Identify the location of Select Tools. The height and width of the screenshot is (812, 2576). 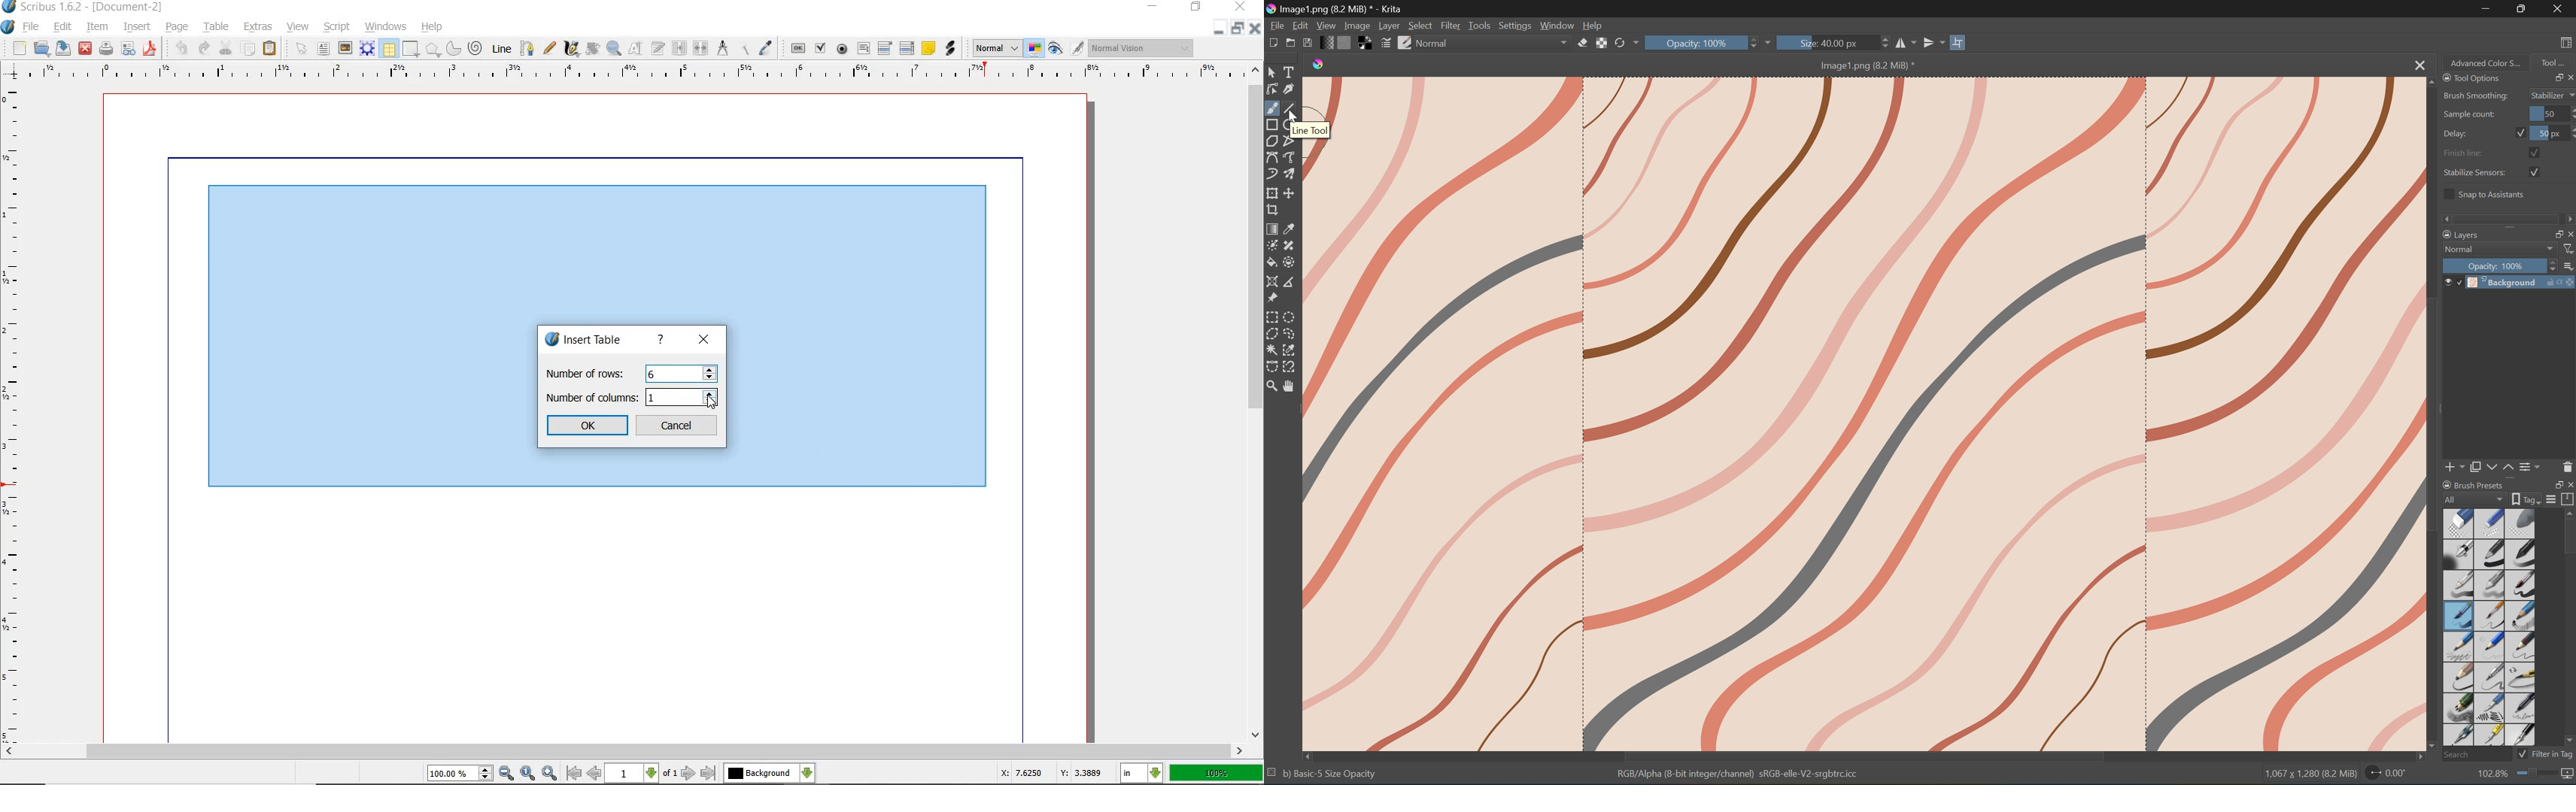
(1290, 71).